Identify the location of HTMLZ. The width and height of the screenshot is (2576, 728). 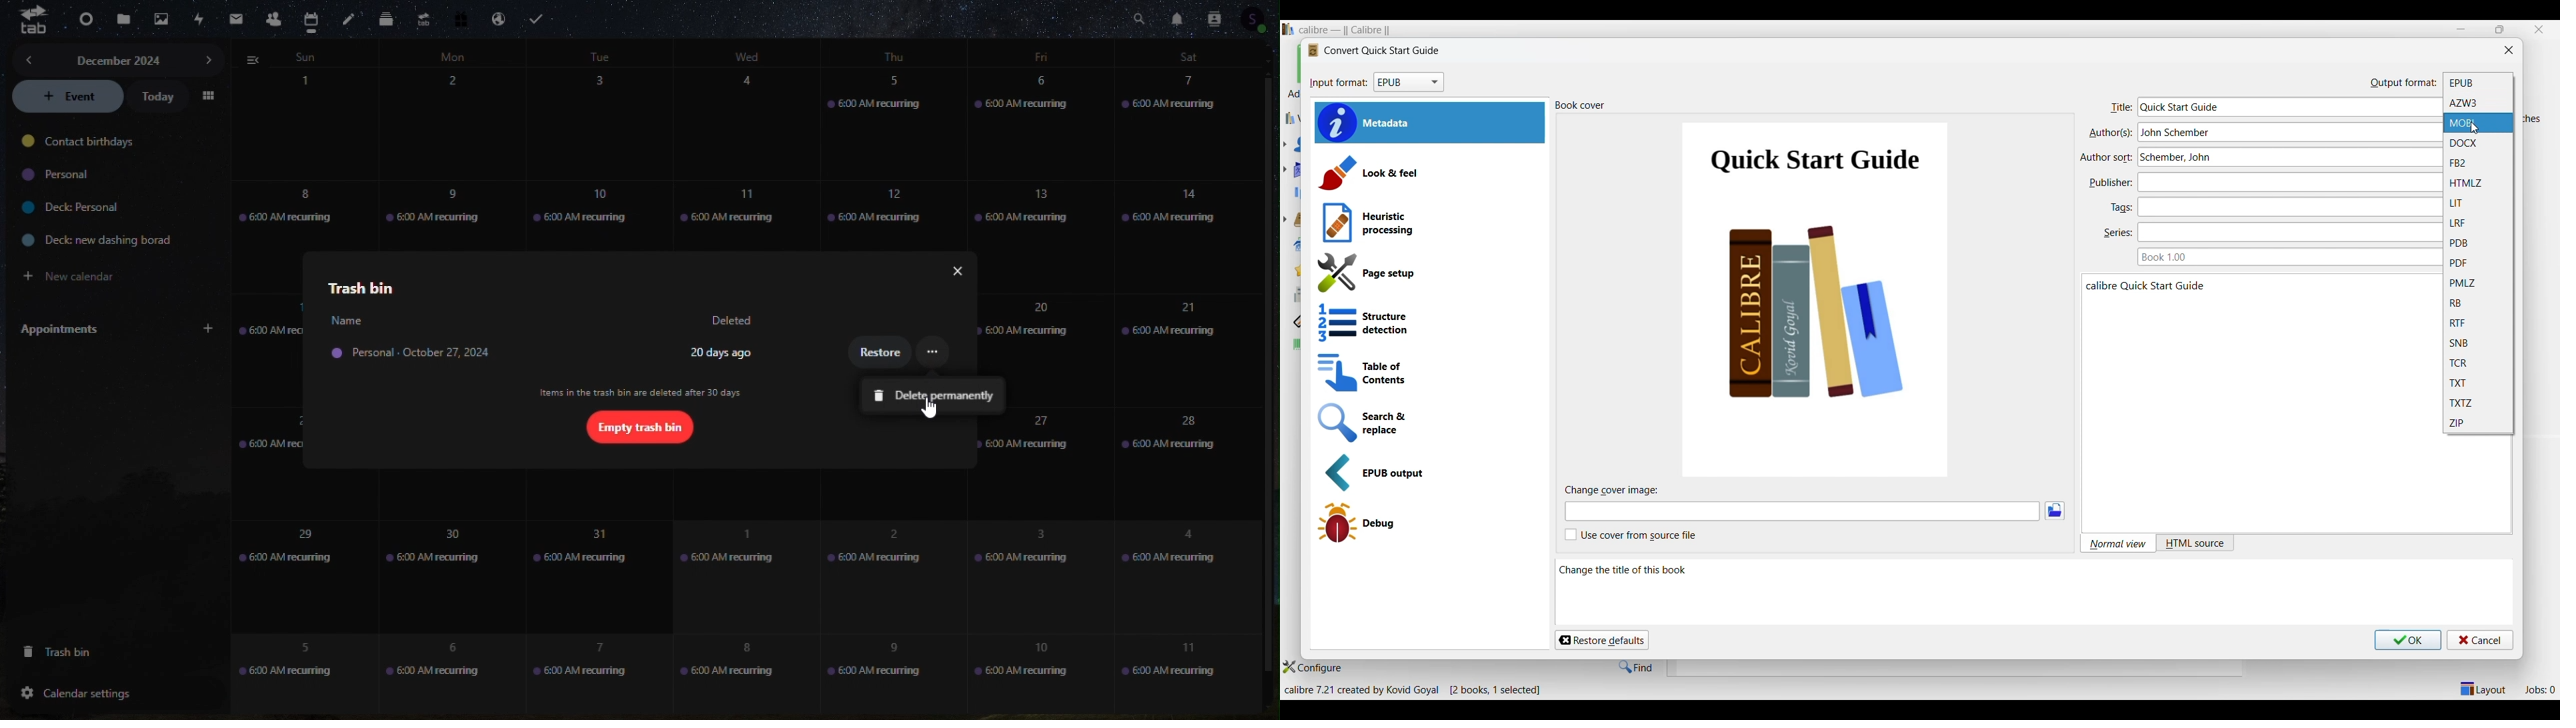
(2478, 183).